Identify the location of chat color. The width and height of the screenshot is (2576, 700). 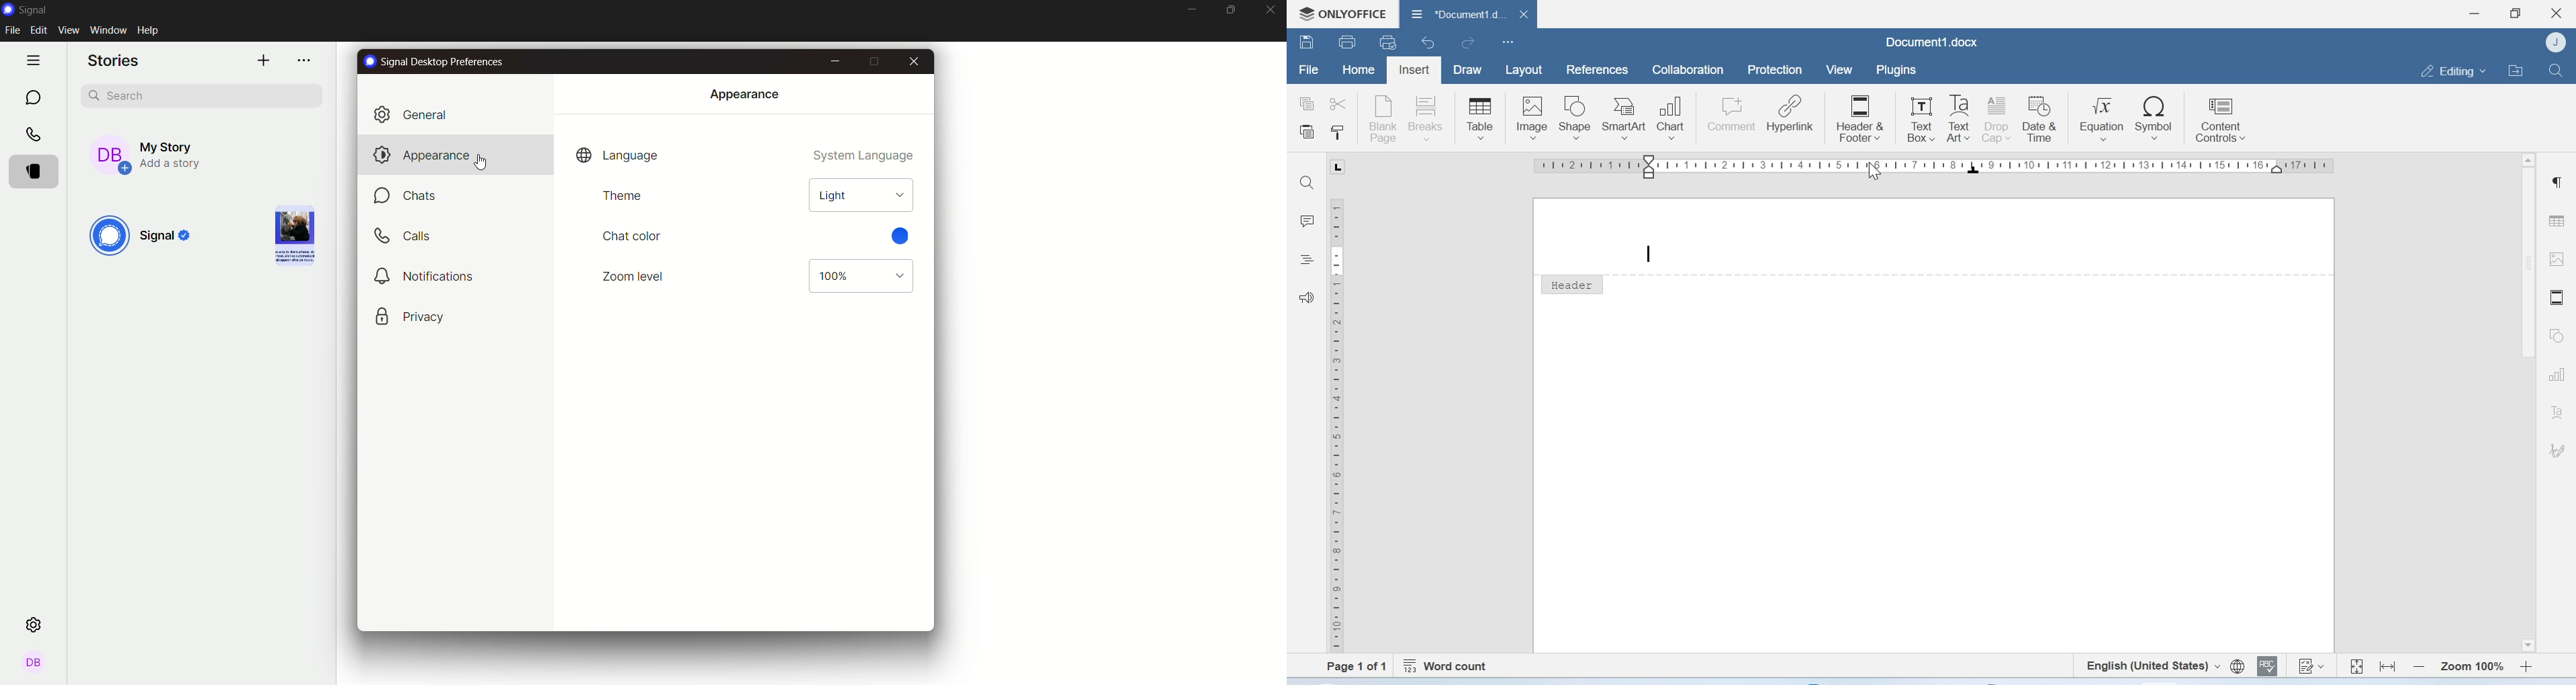
(631, 235).